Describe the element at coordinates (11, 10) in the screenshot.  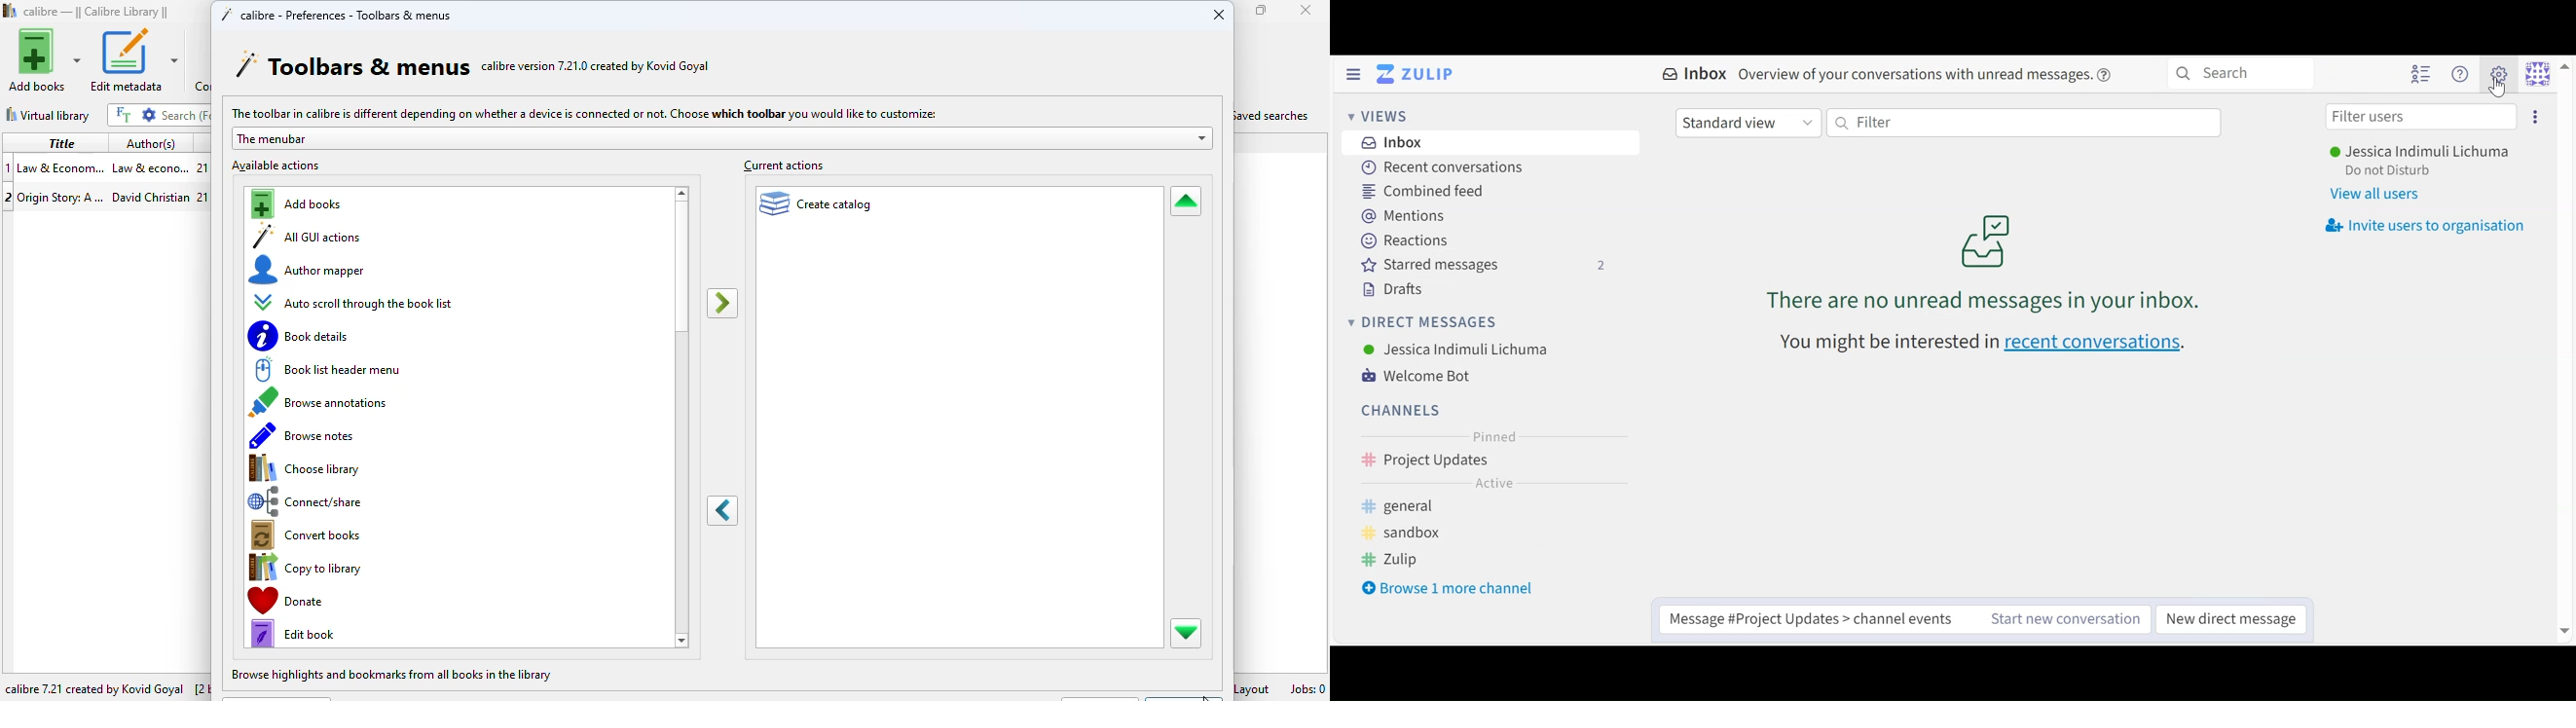
I see `logo` at that location.